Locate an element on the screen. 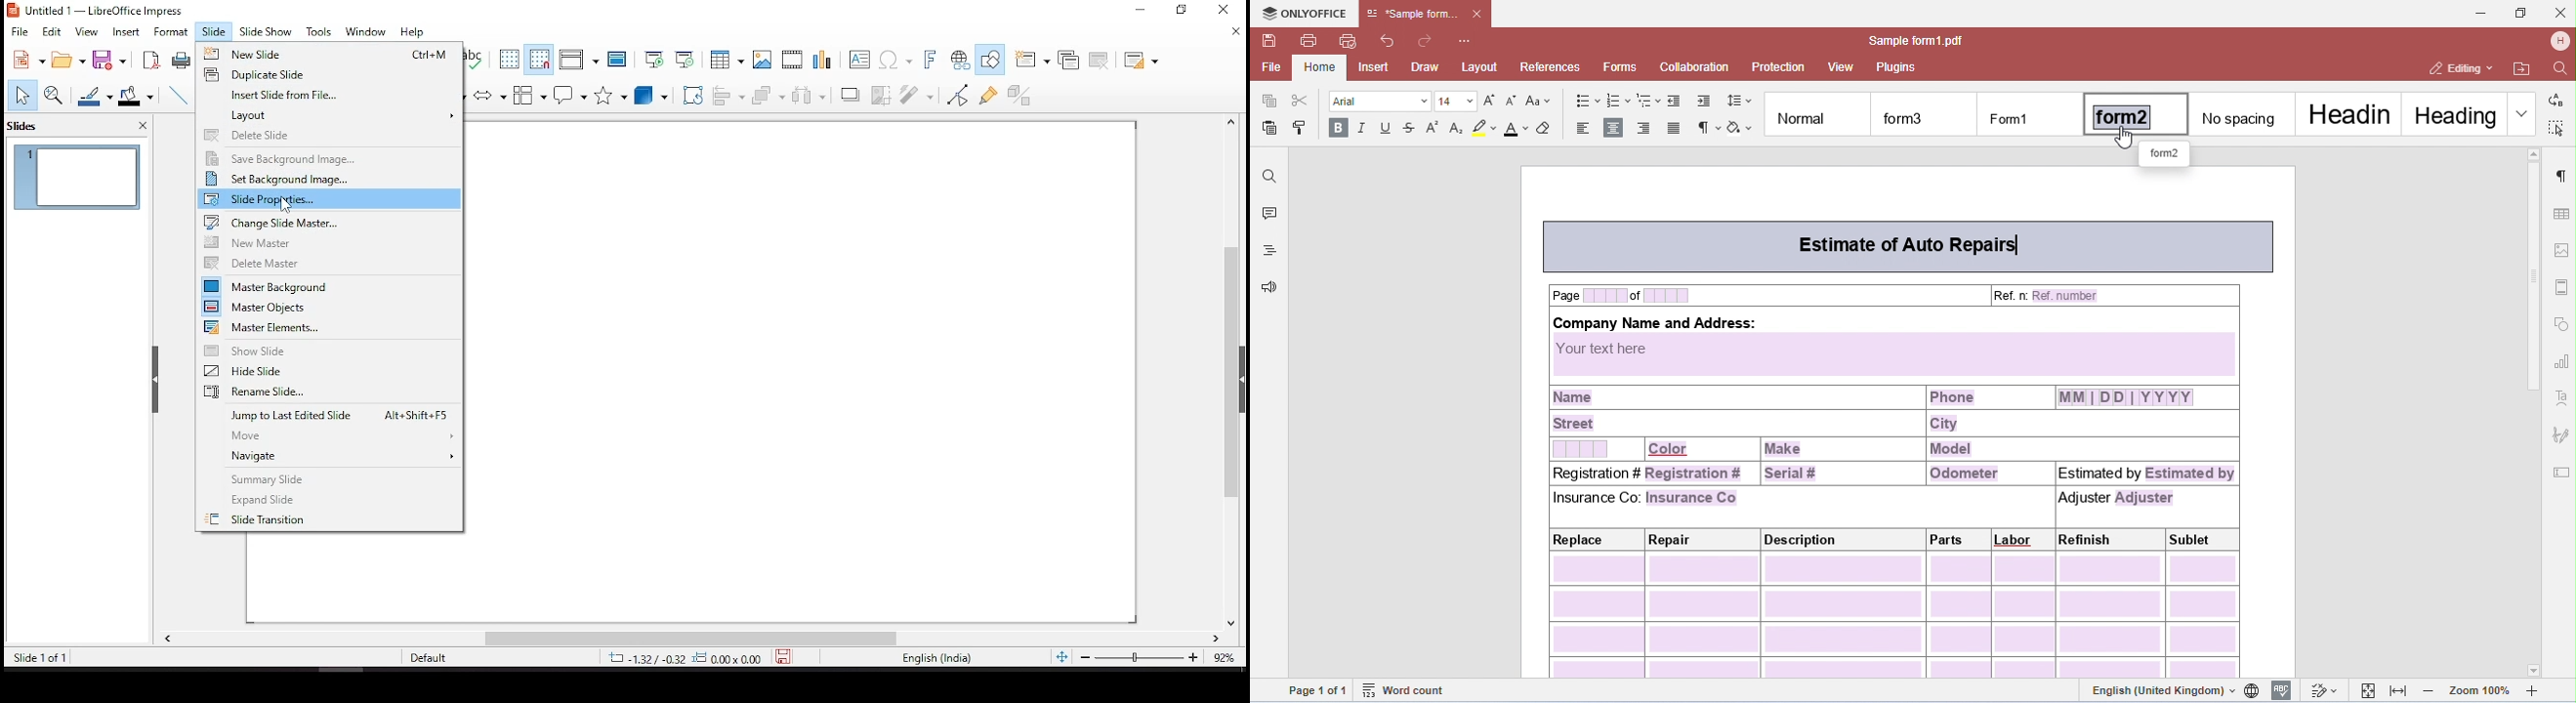  slide 1 of 1 is located at coordinates (44, 657).